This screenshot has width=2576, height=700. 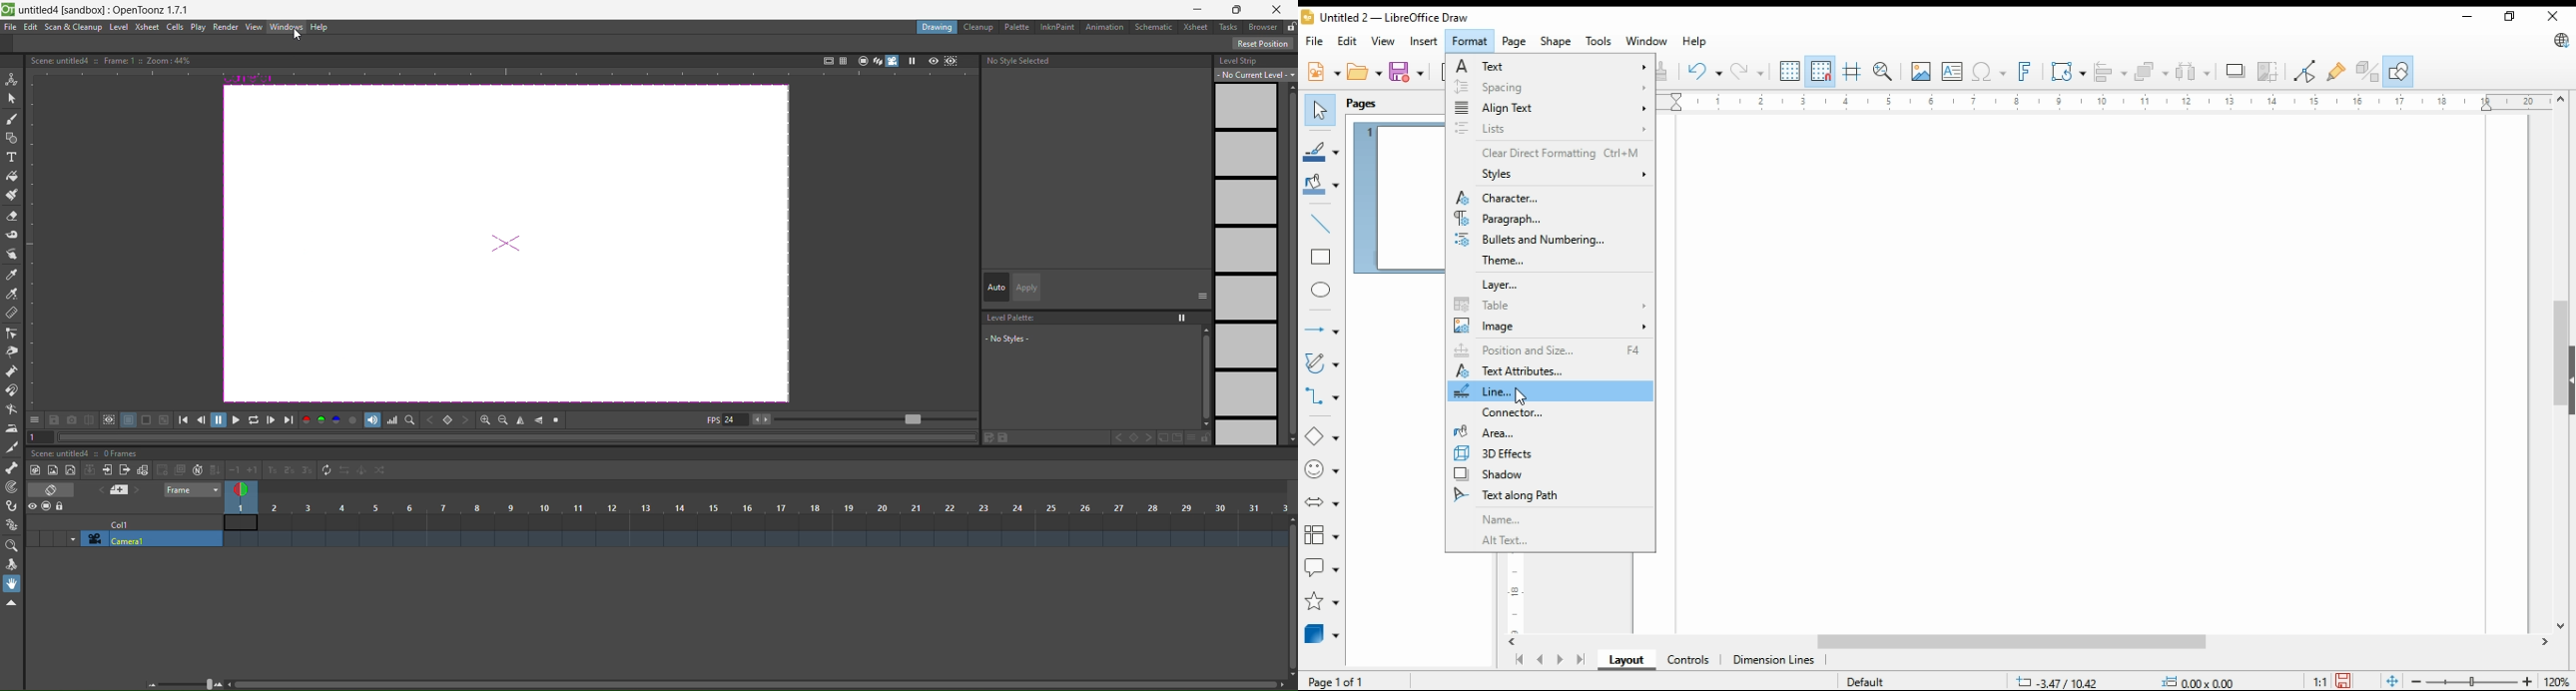 What do you see at coordinates (373, 420) in the screenshot?
I see `soundtrack` at bounding box center [373, 420].